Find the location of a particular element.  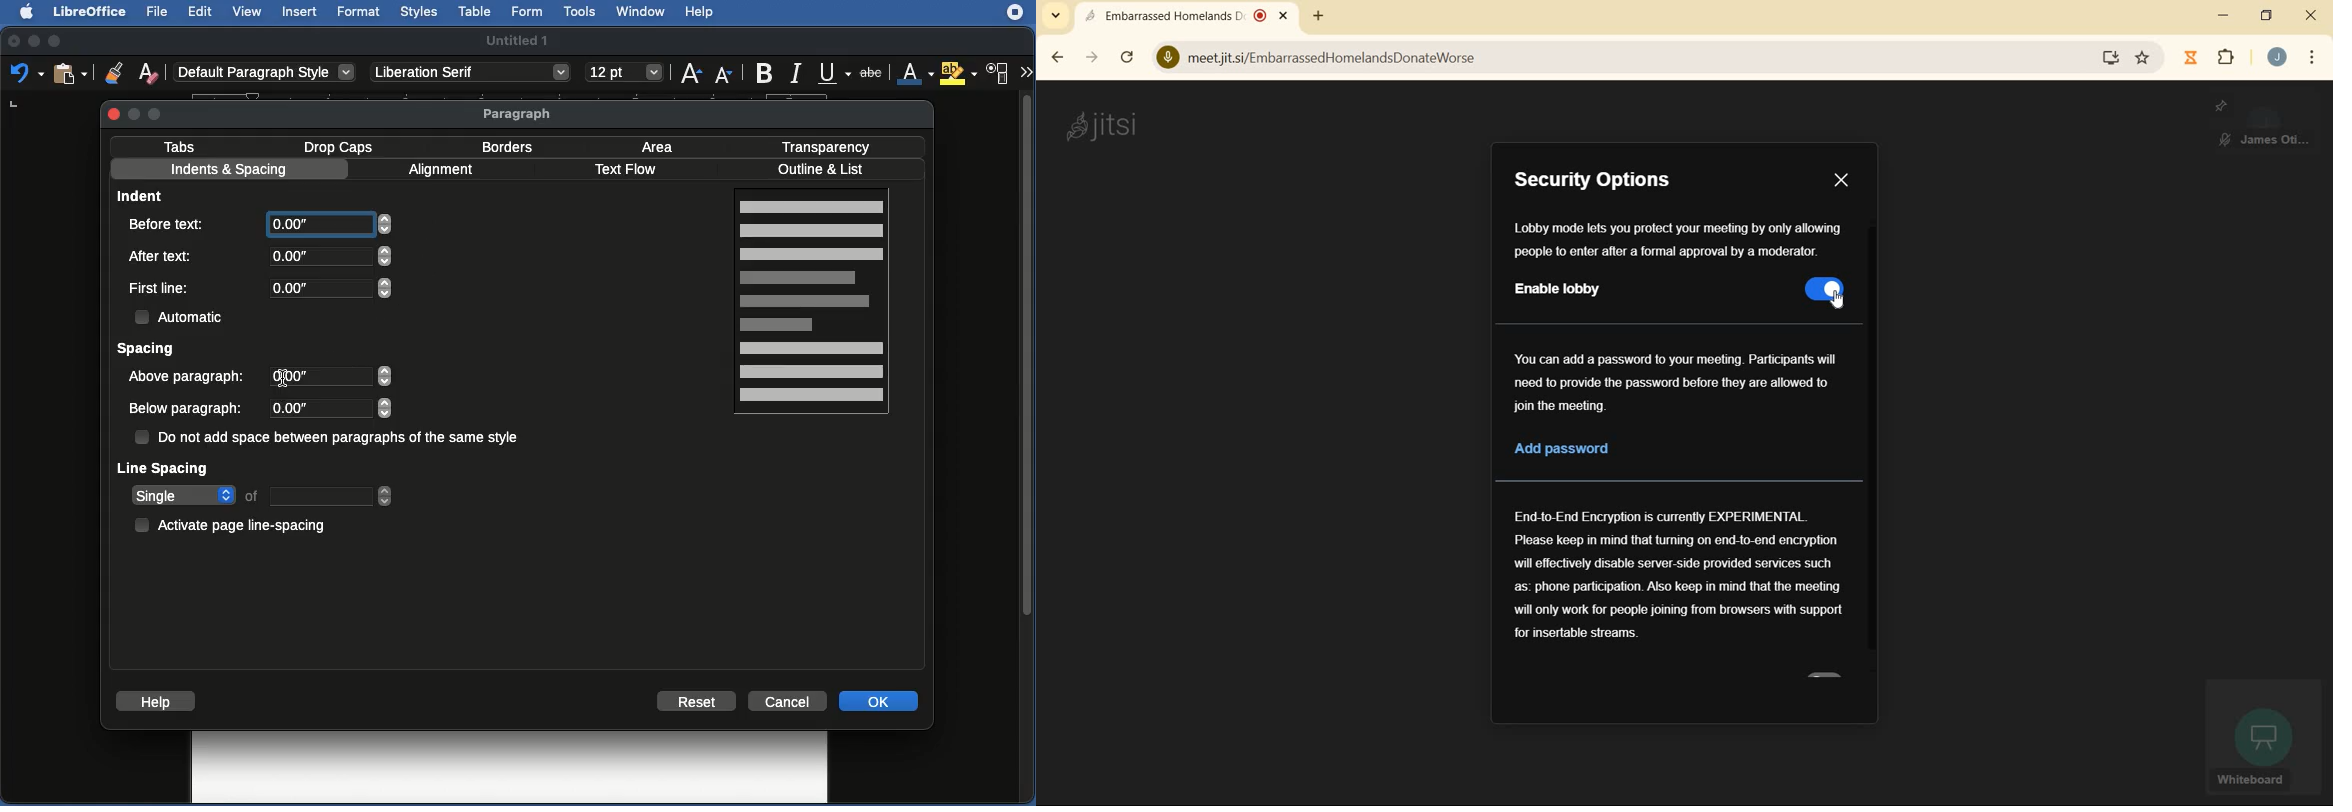

Text flow is located at coordinates (625, 171).